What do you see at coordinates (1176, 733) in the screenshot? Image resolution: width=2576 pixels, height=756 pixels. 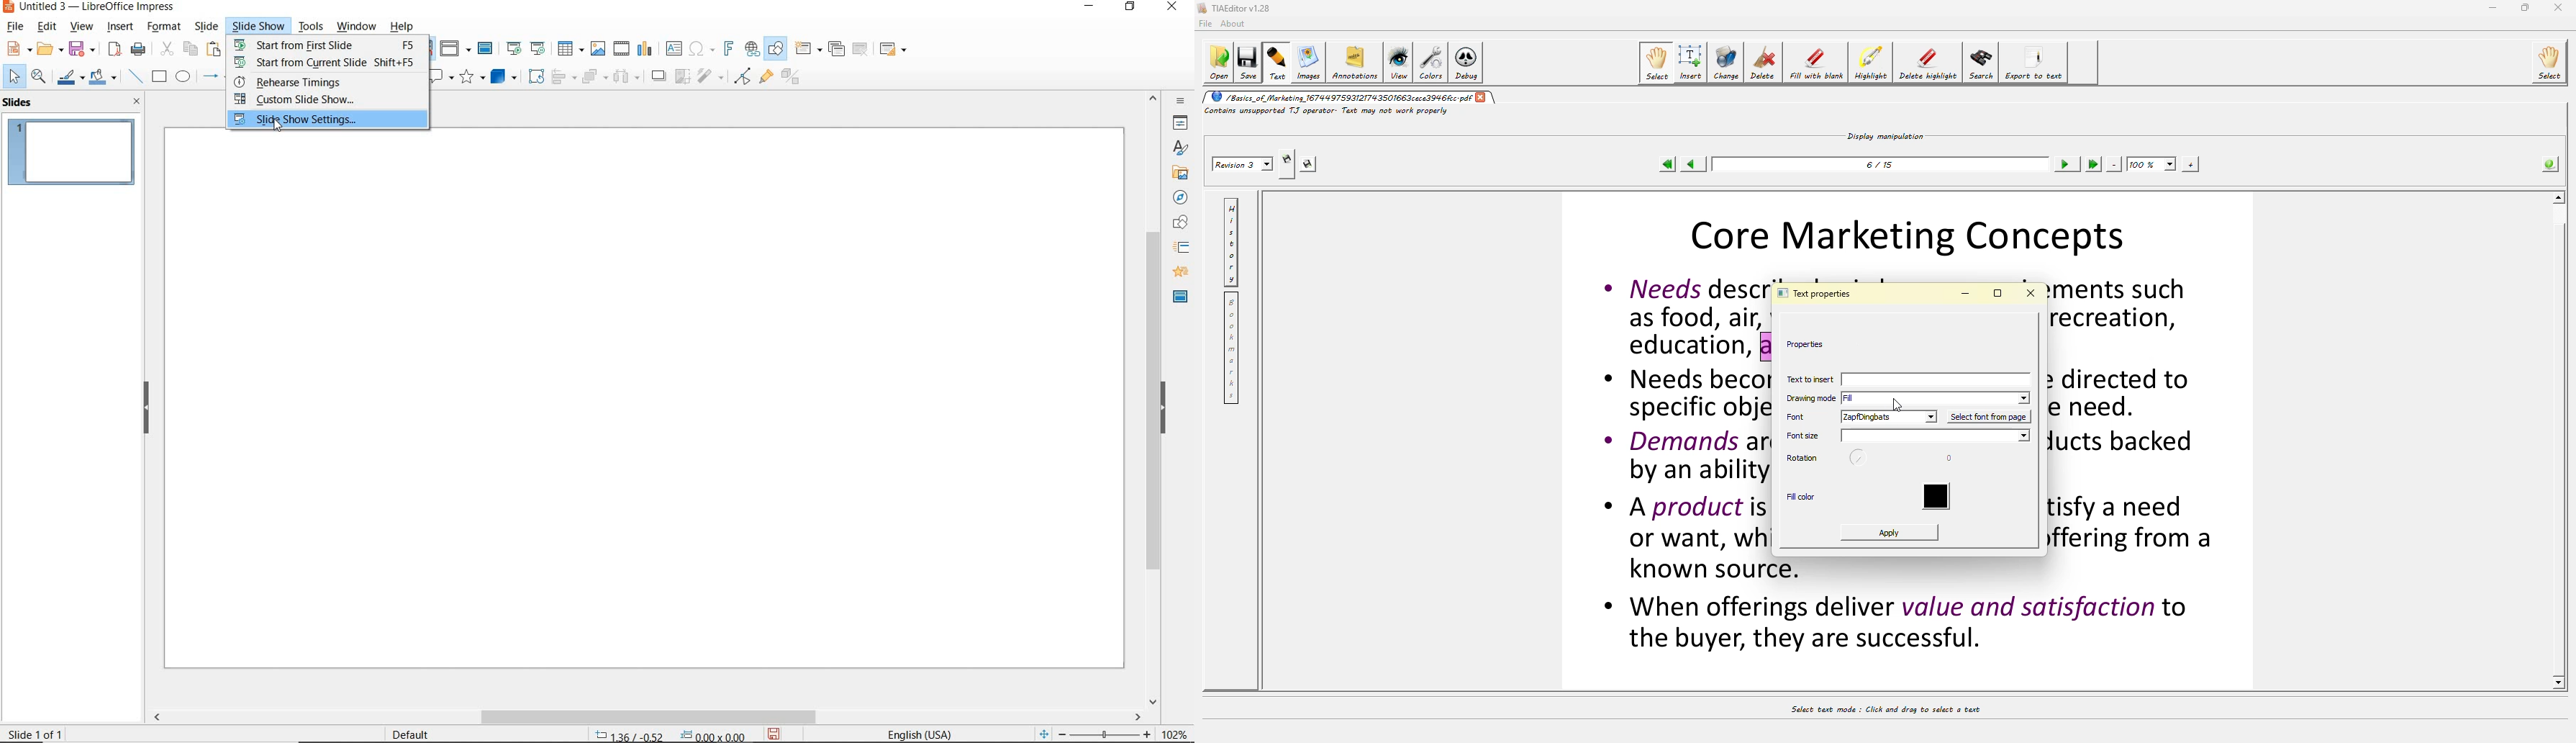 I see `ZOOM FACTOR` at bounding box center [1176, 733].